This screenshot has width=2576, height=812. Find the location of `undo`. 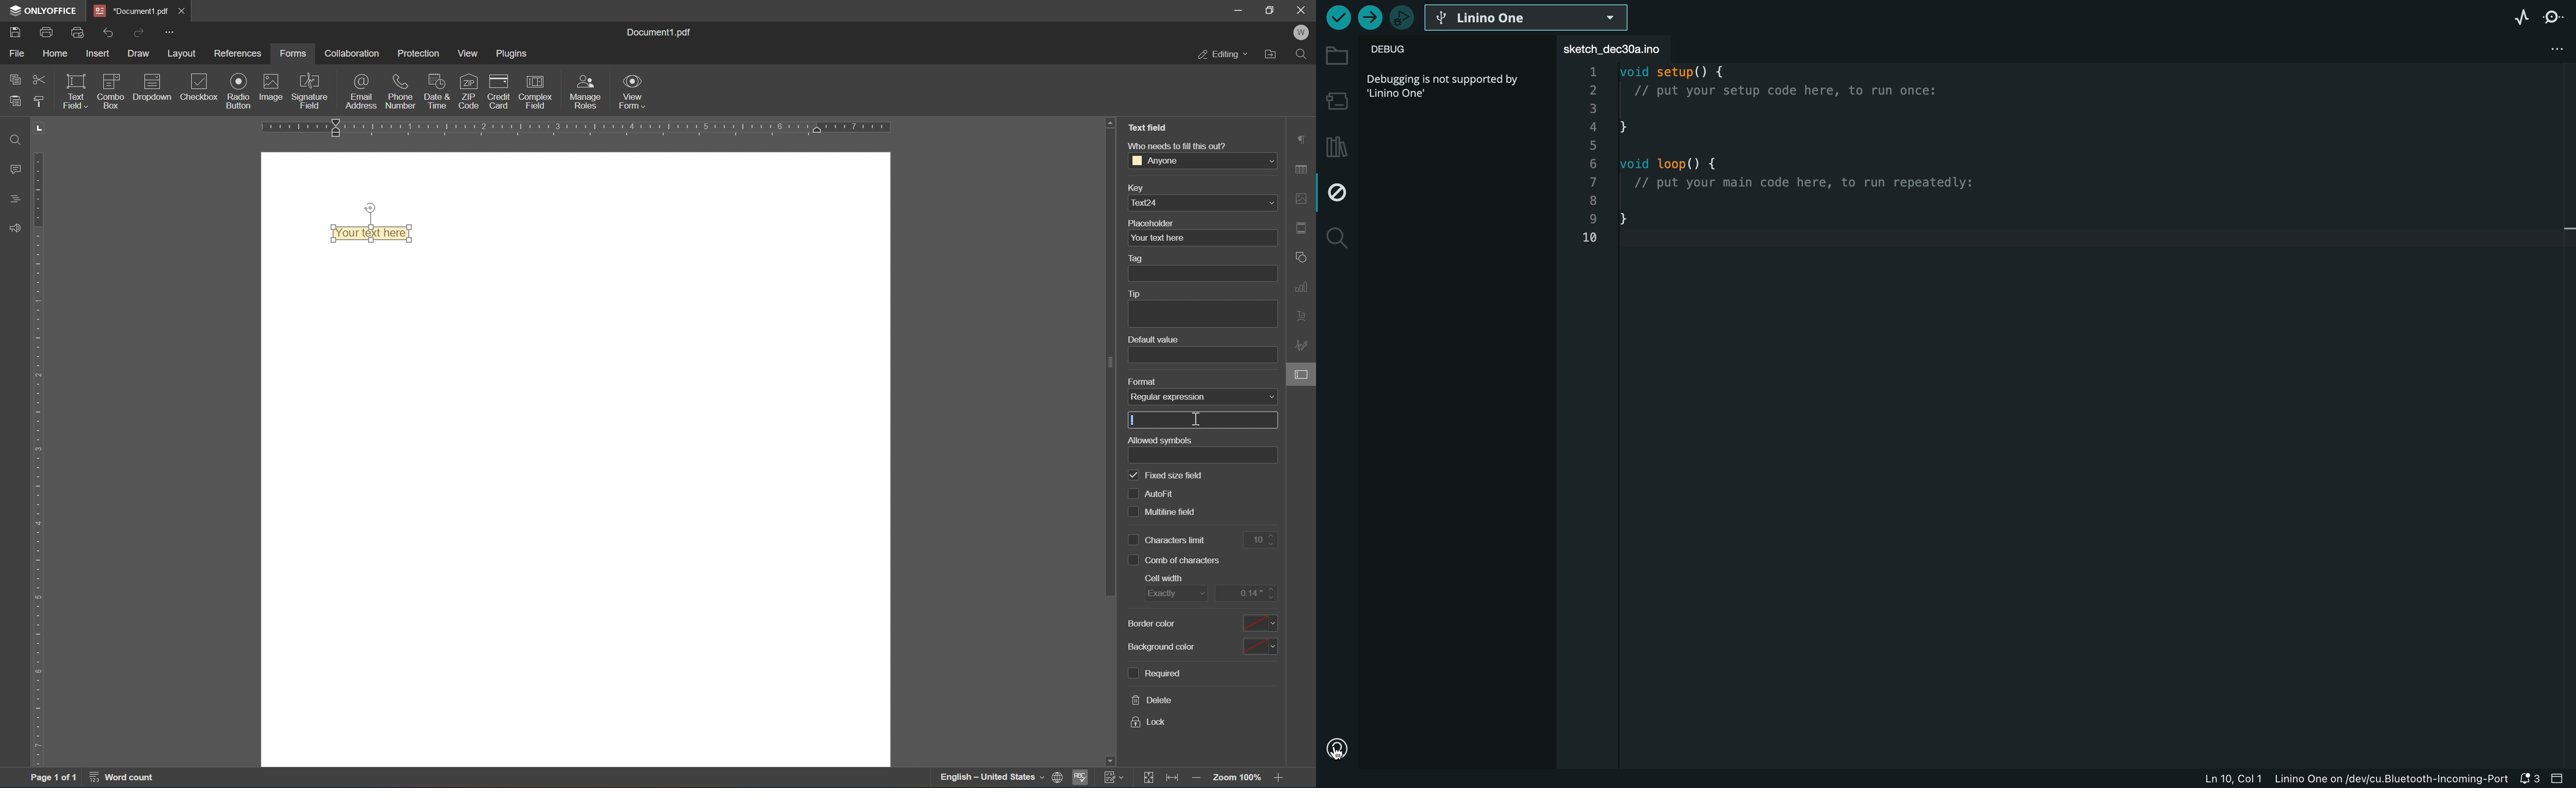

undo is located at coordinates (108, 34).